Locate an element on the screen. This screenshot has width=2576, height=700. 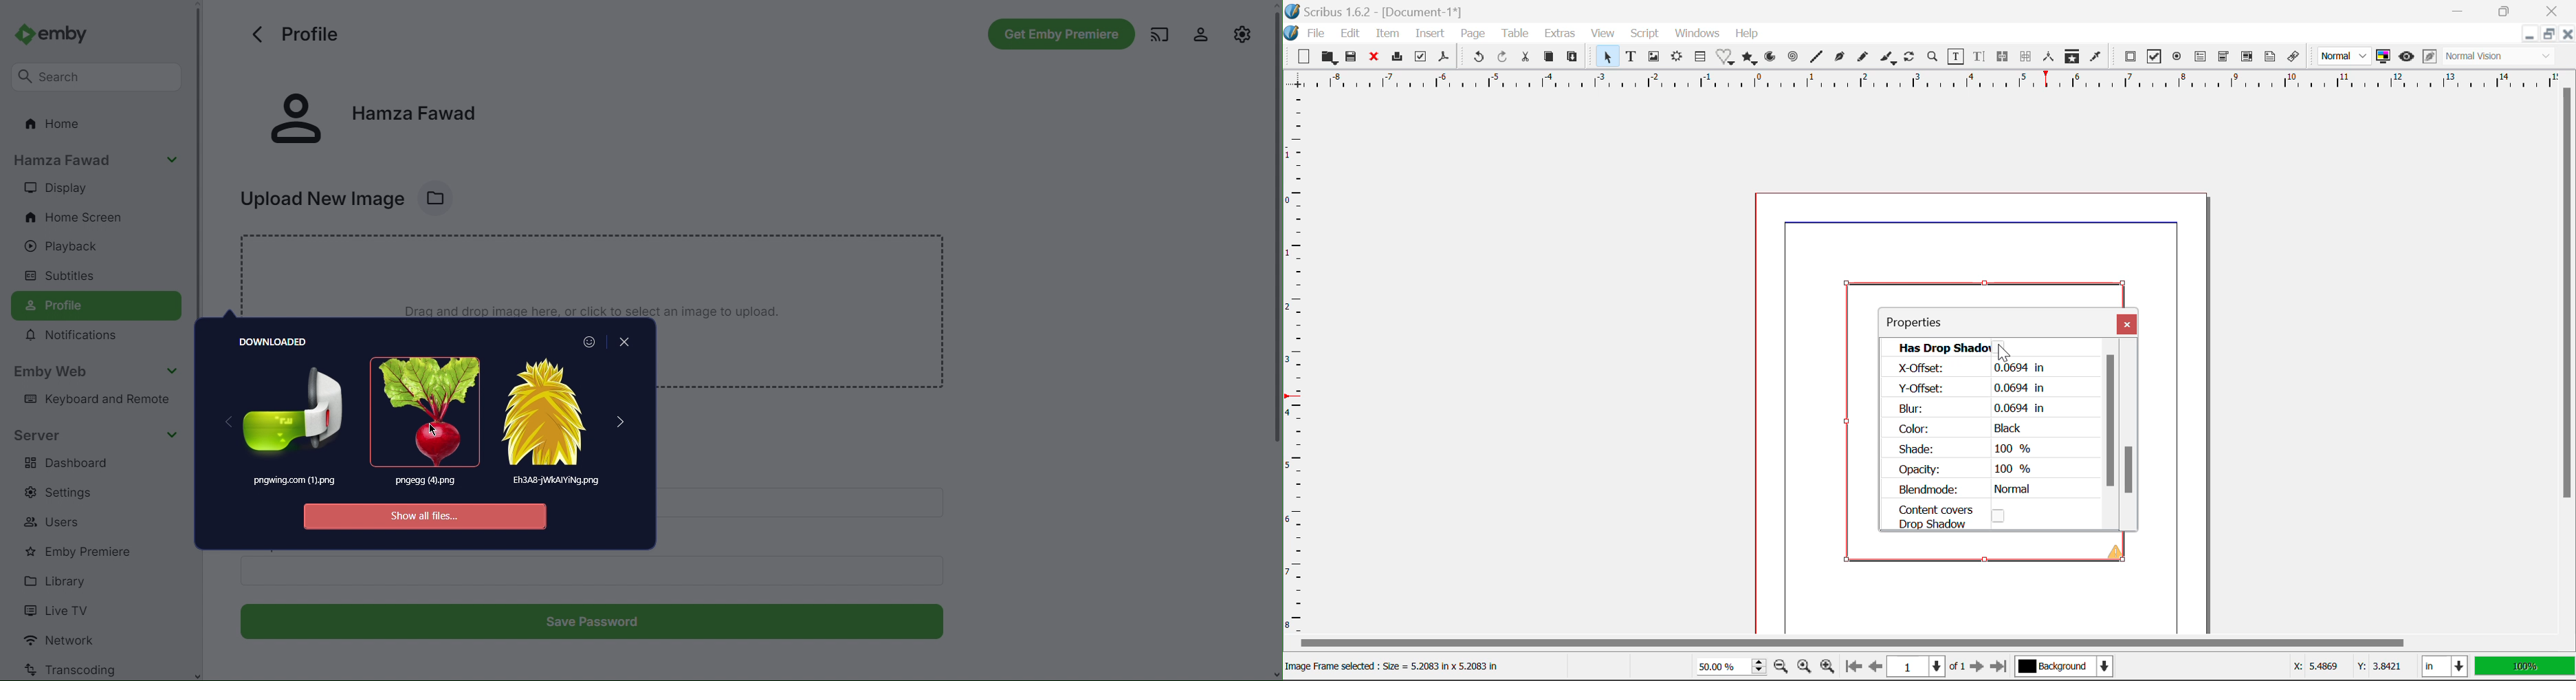
1 of 1 is located at coordinates (1926, 667).